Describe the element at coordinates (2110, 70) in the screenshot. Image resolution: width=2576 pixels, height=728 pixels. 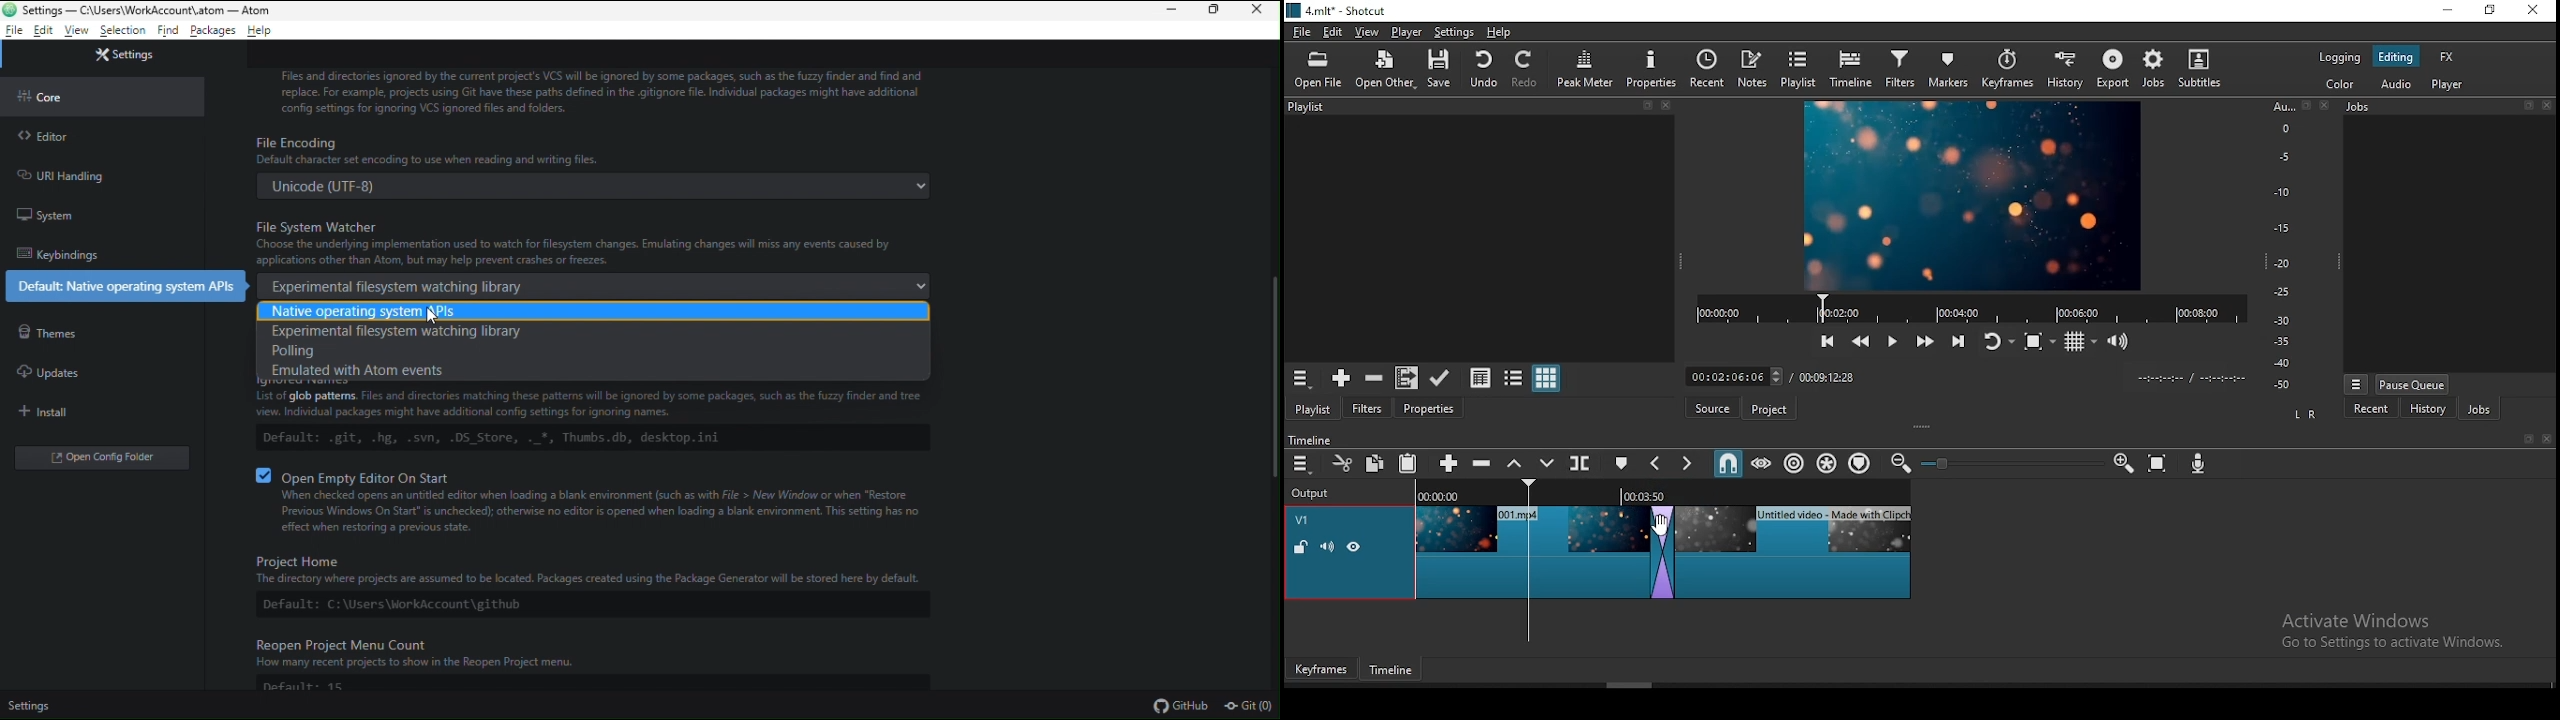
I see `export` at that location.